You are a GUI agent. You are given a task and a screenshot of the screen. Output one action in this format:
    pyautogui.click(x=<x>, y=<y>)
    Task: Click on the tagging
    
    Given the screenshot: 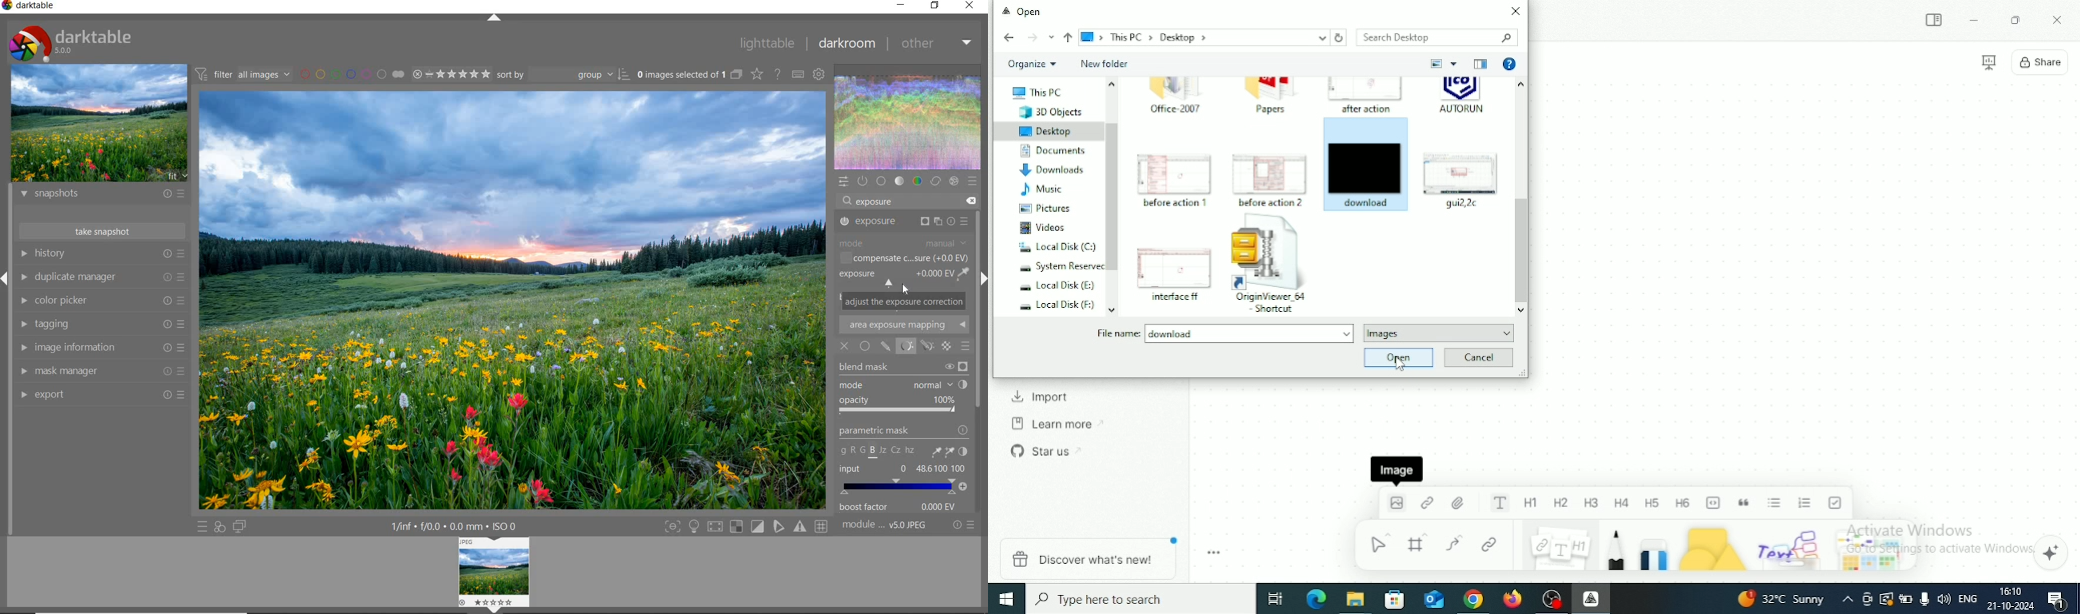 What is the action you would take?
    pyautogui.click(x=100, y=323)
    